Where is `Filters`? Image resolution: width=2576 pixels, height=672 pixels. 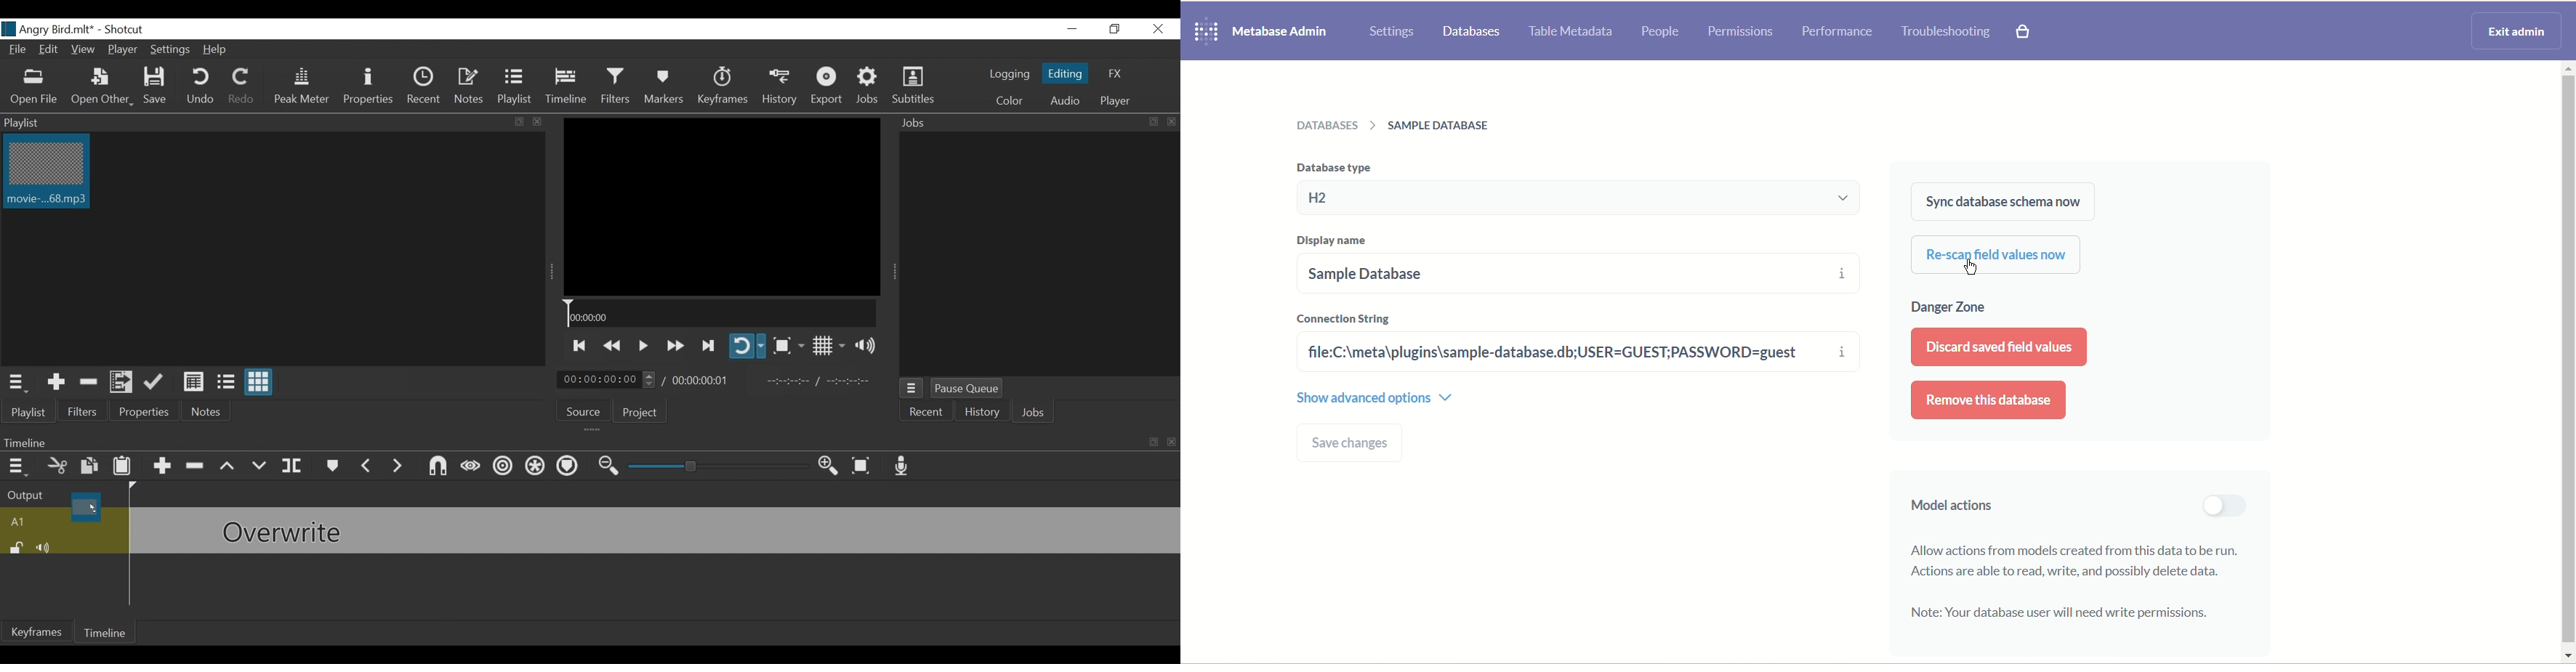
Filters is located at coordinates (80, 411).